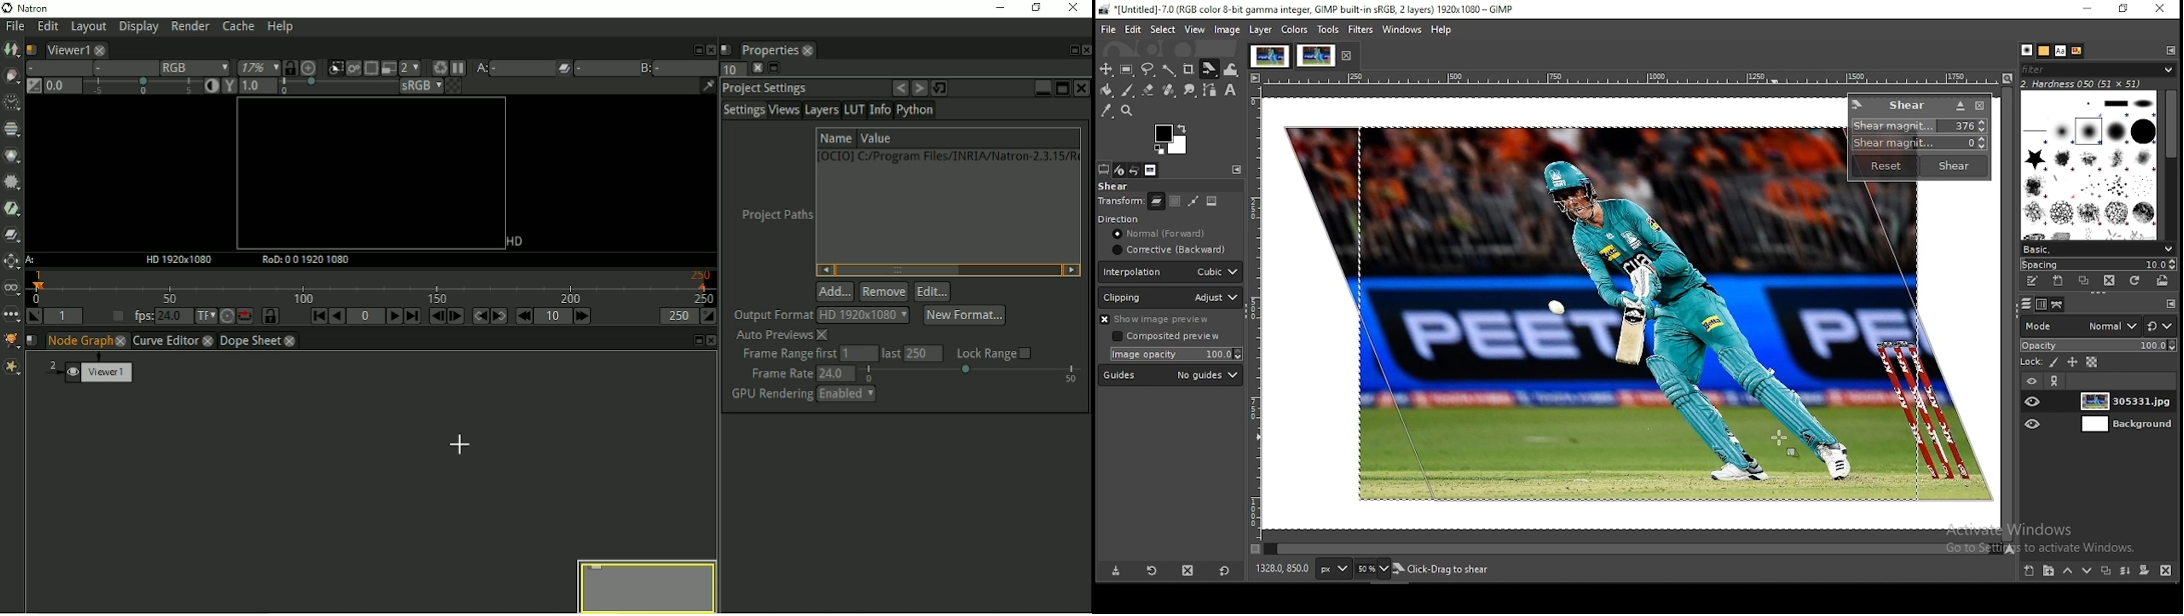 The width and height of the screenshot is (2184, 616). What do you see at coordinates (1148, 70) in the screenshot?
I see `free selection tool` at bounding box center [1148, 70].